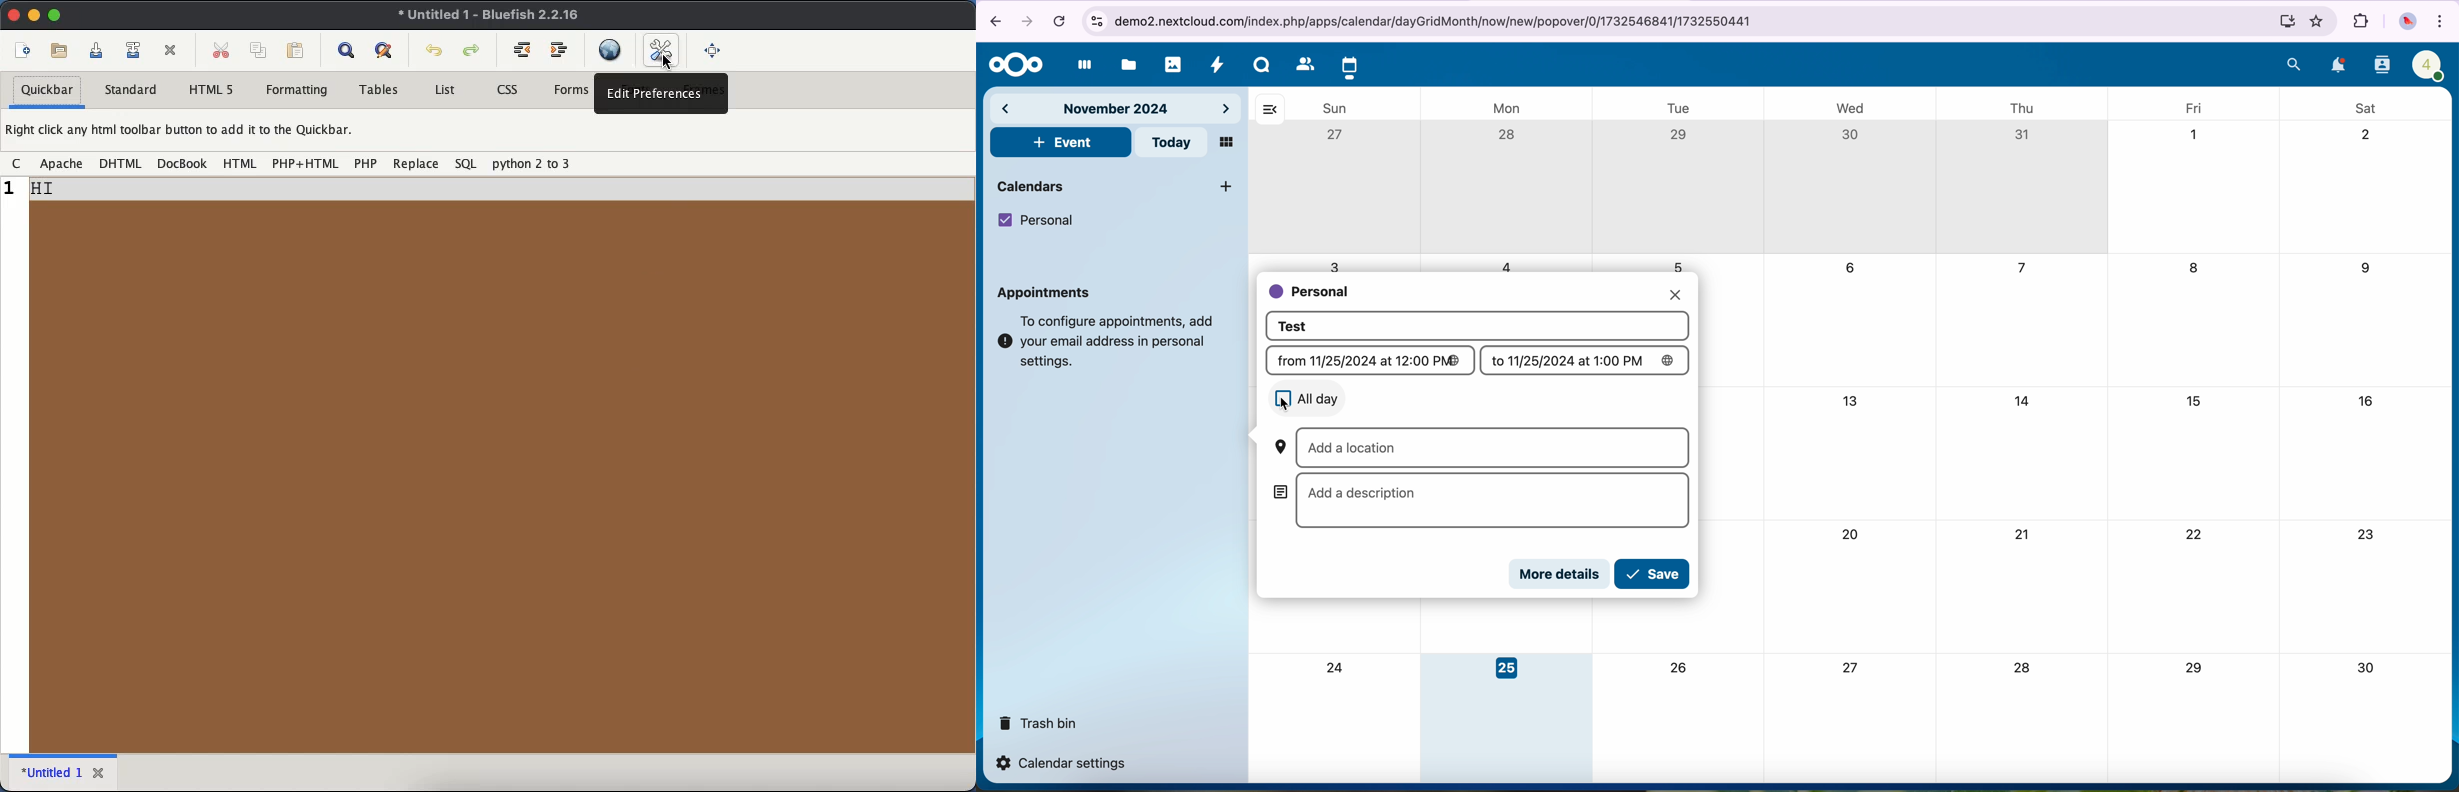 This screenshot has width=2464, height=812. What do you see at coordinates (1482, 501) in the screenshot?
I see `add a description` at bounding box center [1482, 501].